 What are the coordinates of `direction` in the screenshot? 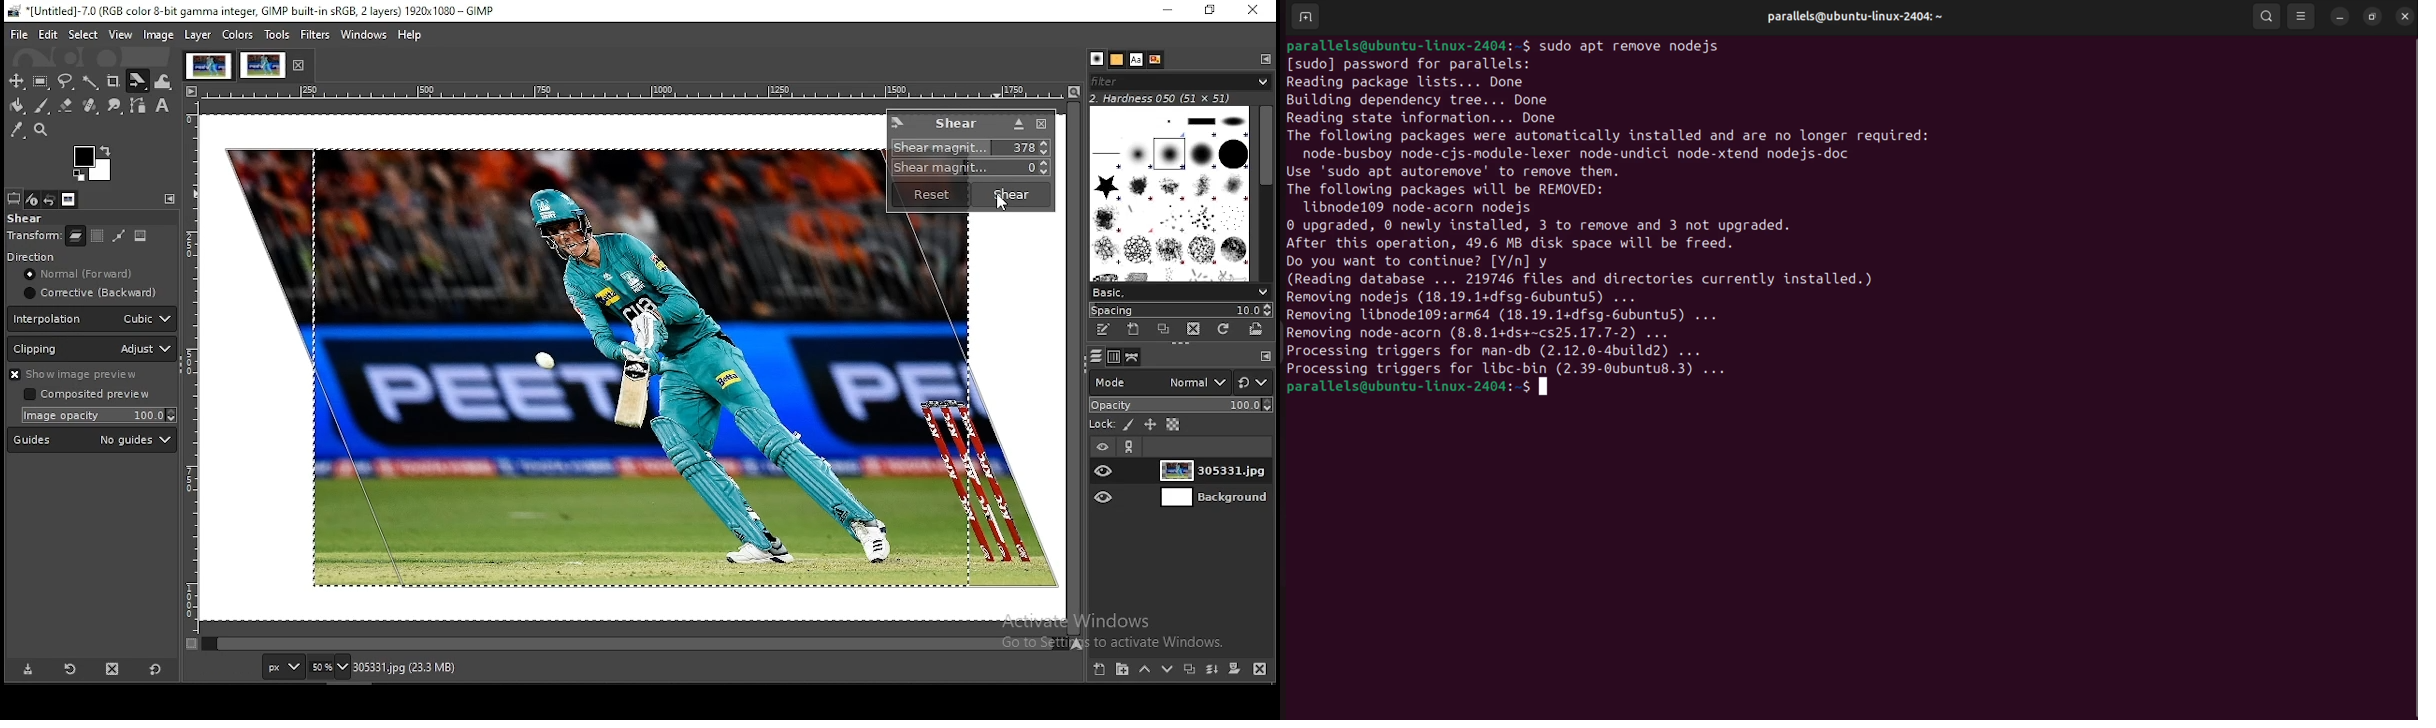 It's located at (57, 256).